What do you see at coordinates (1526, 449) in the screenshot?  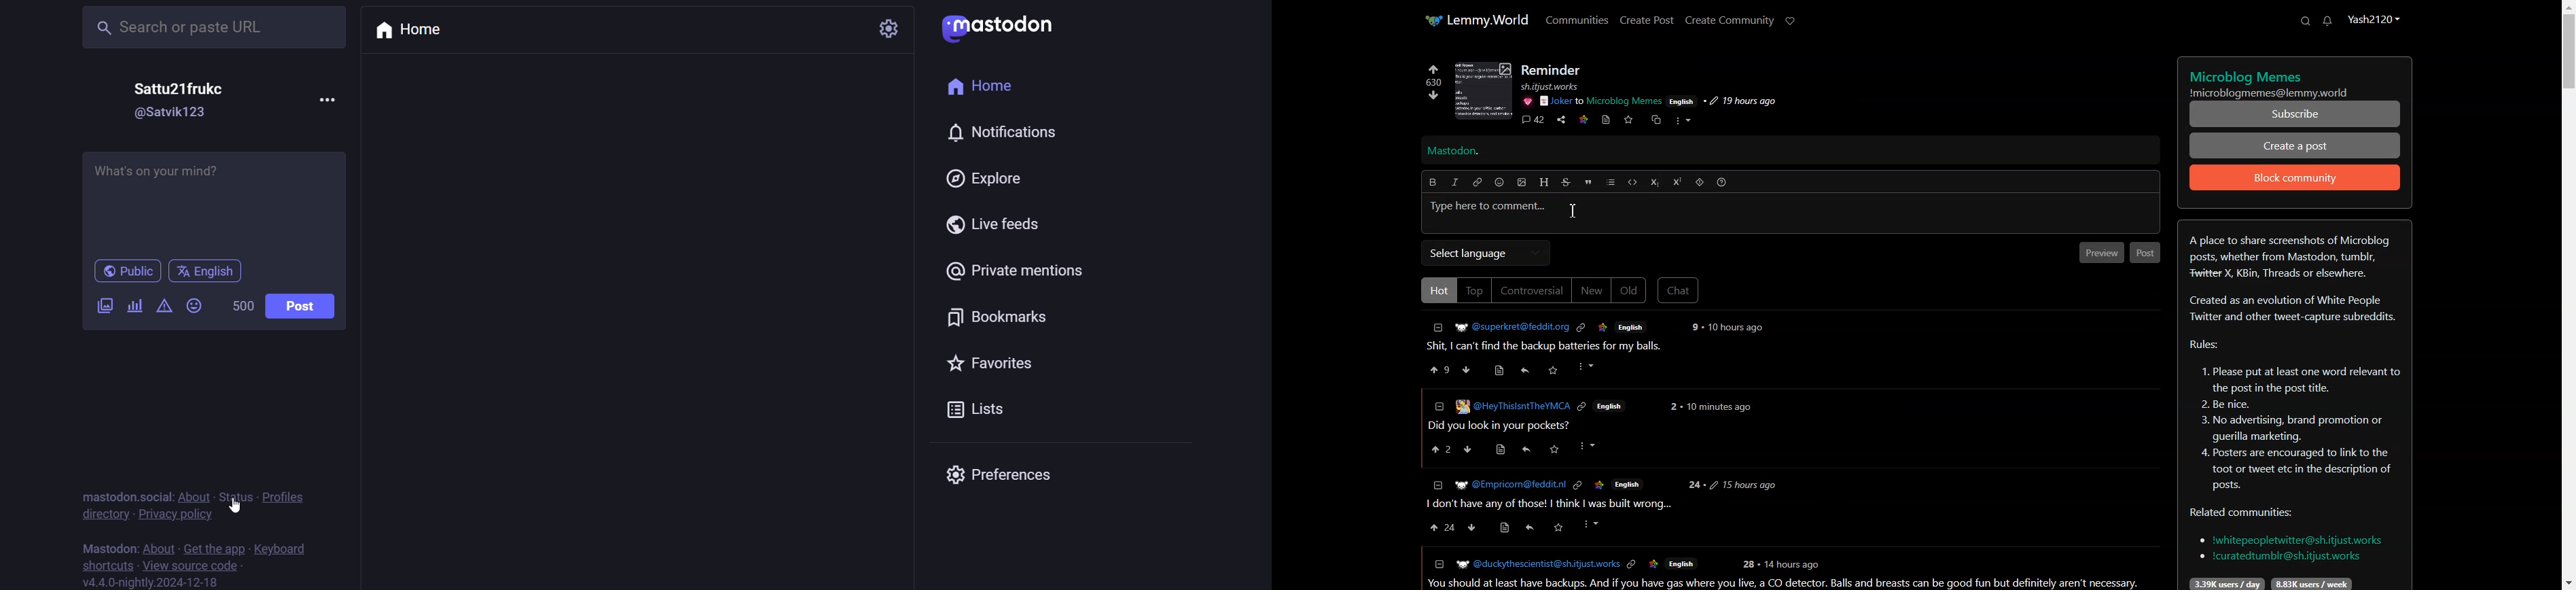 I see `` at bounding box center [1526, 449].